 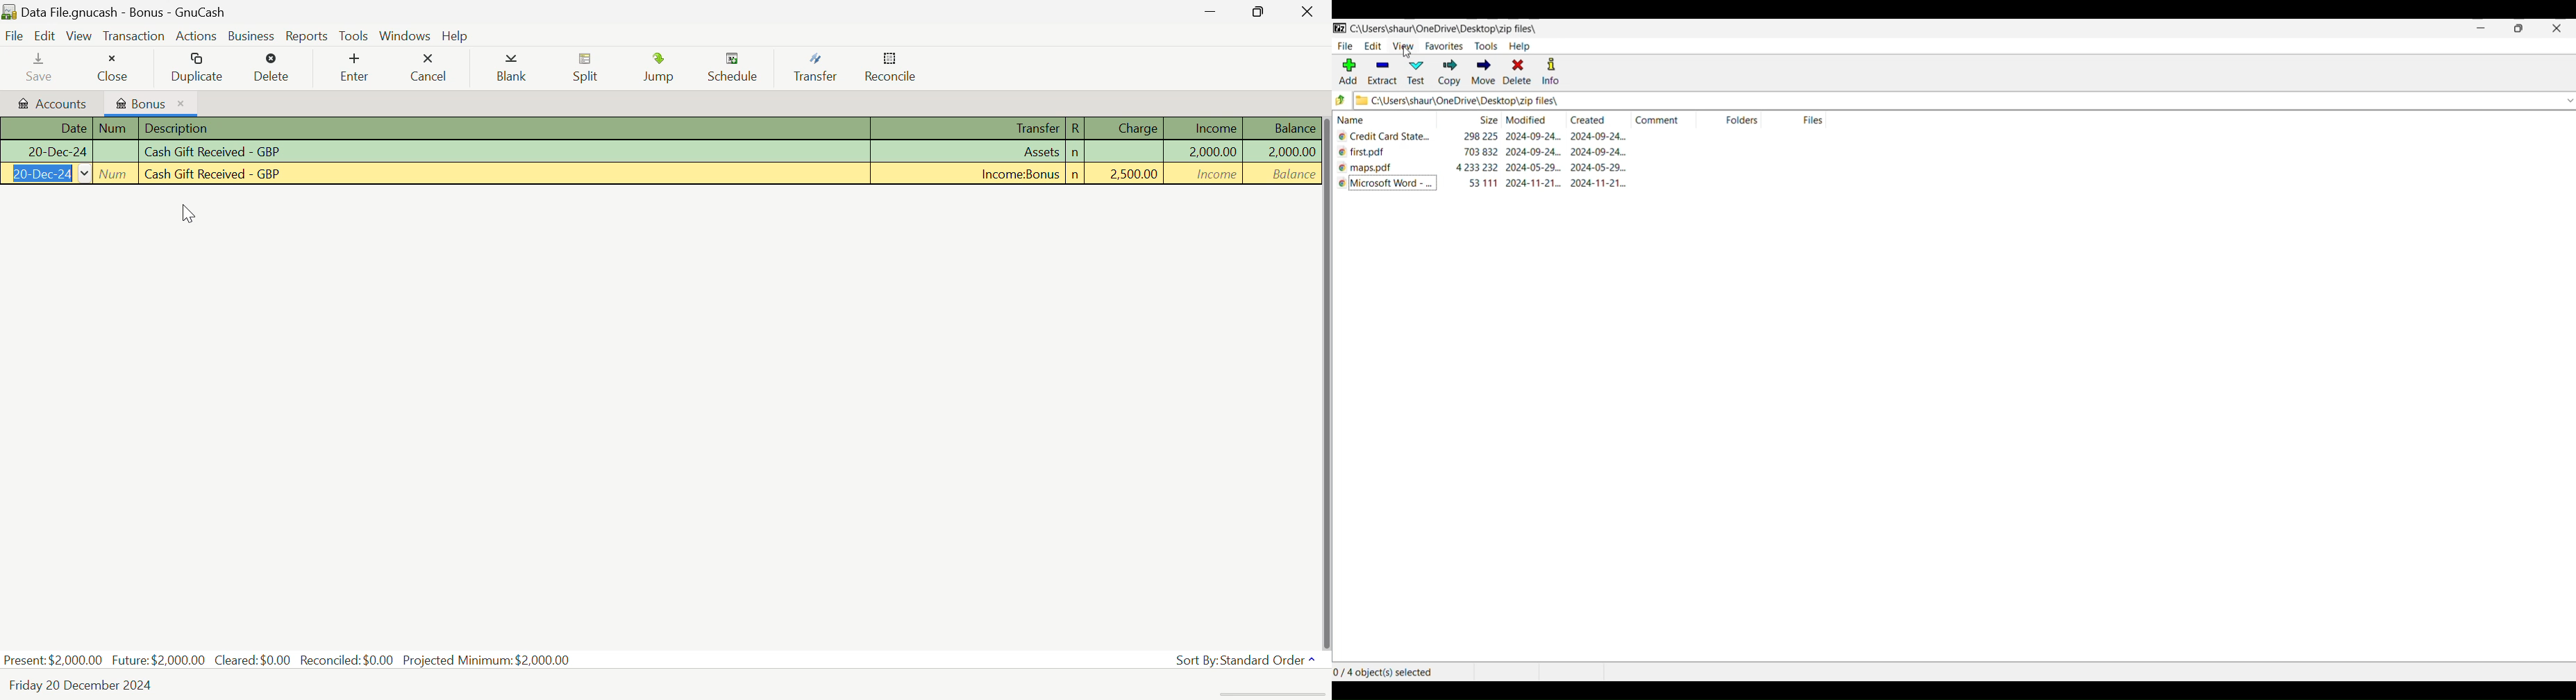 What do you see at coordinates (249, 35) in the screenshot?
I see `Business` at bounding box center [249, 35].